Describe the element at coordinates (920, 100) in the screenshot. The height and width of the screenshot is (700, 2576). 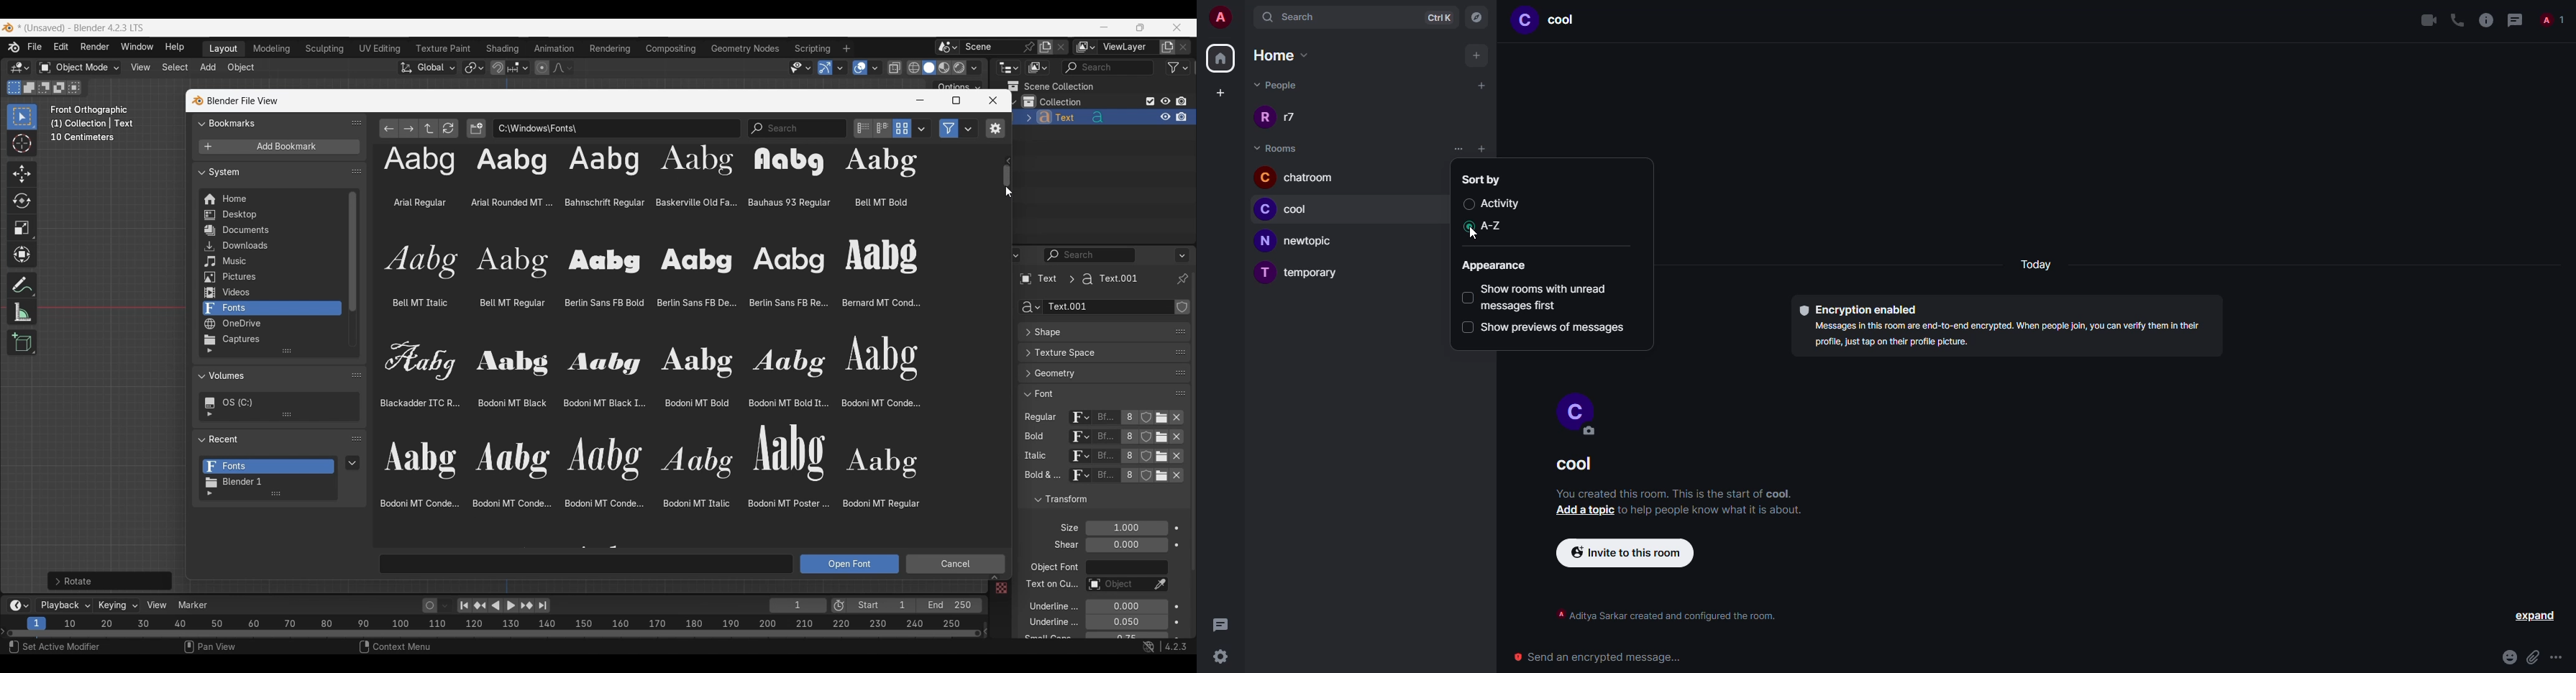
I see `Minimize` at that location.